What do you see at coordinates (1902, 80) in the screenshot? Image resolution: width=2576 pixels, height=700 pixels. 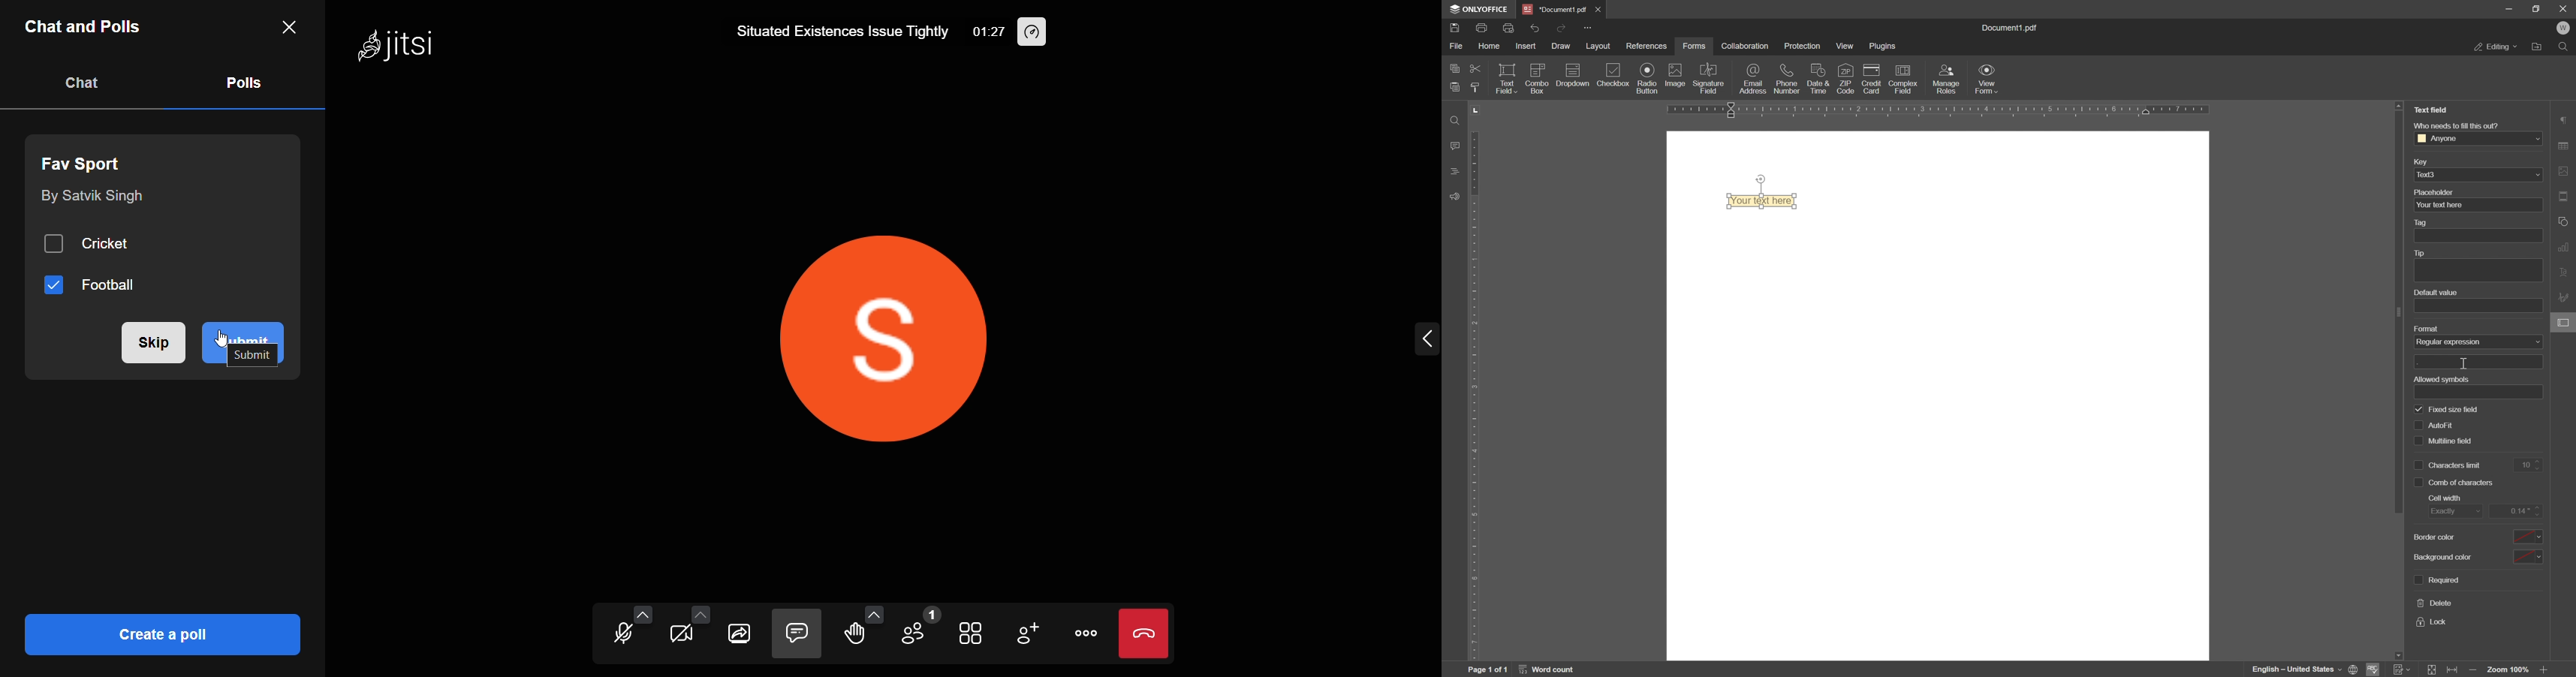 I see `complex field` at bounding box center [1902, 80].